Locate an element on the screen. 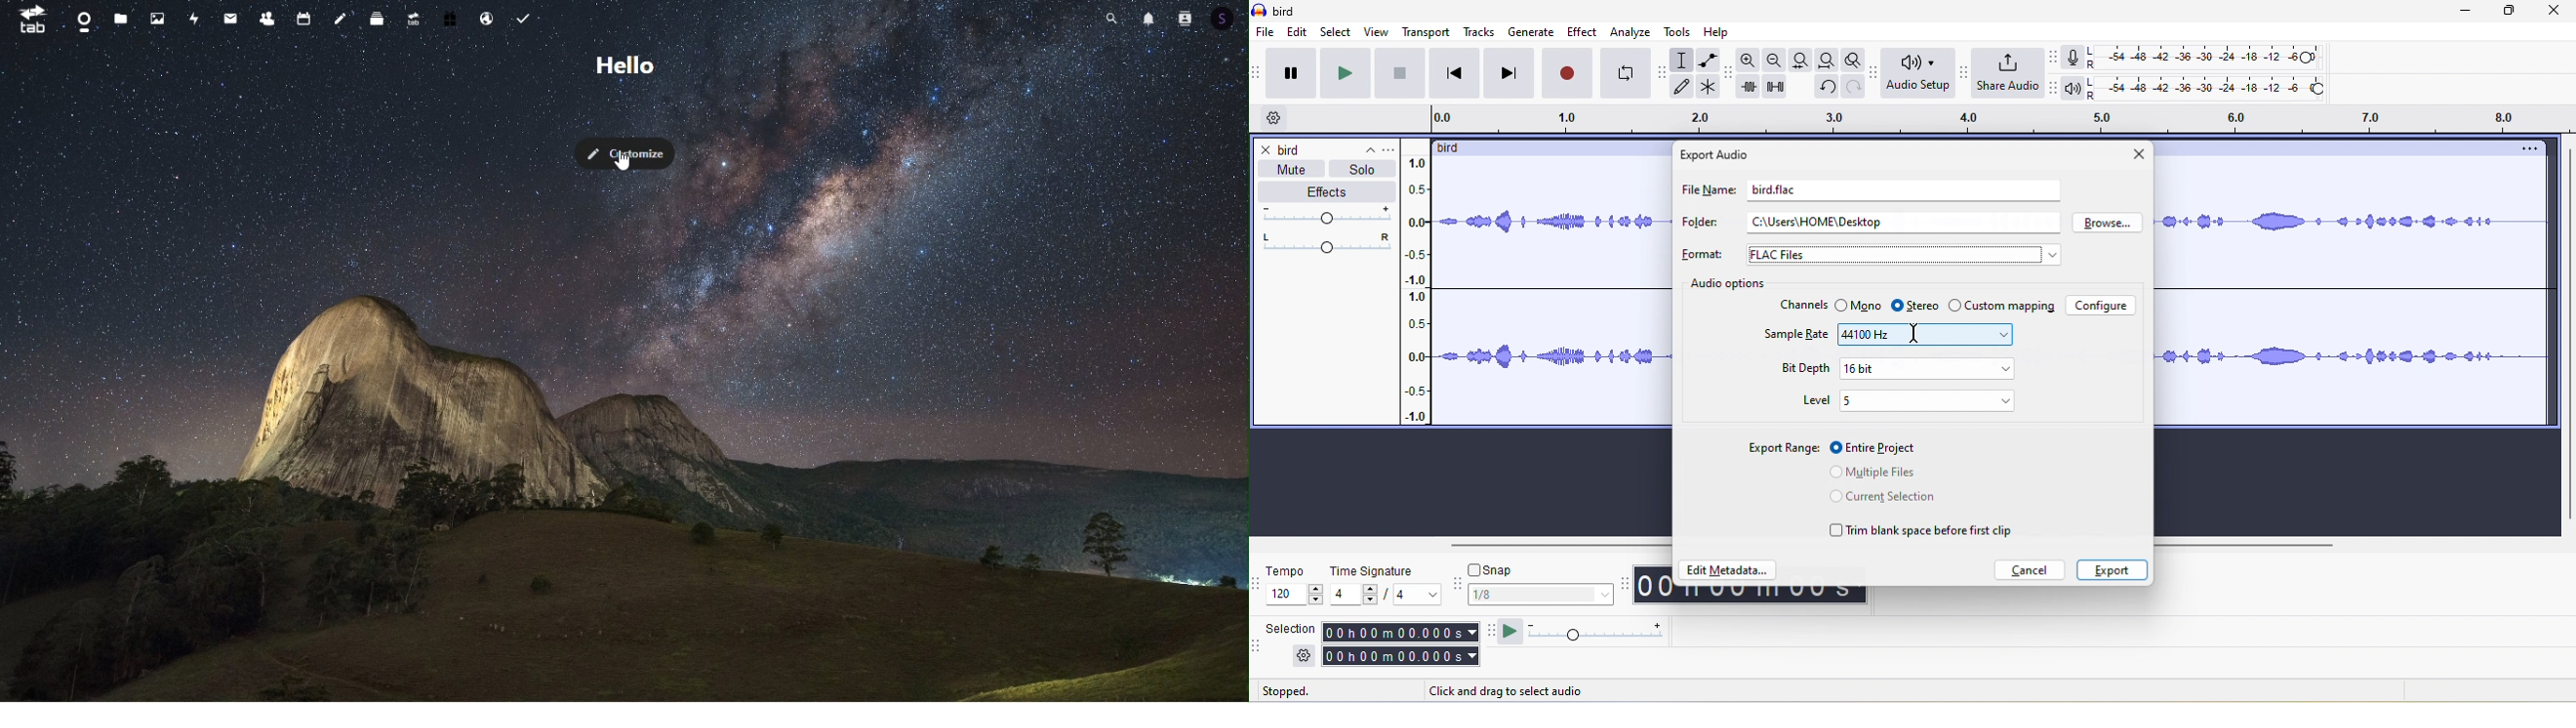 The width and height of the screenshot is (2576, 728). pan:  center is located at coordinates (1327, 241).